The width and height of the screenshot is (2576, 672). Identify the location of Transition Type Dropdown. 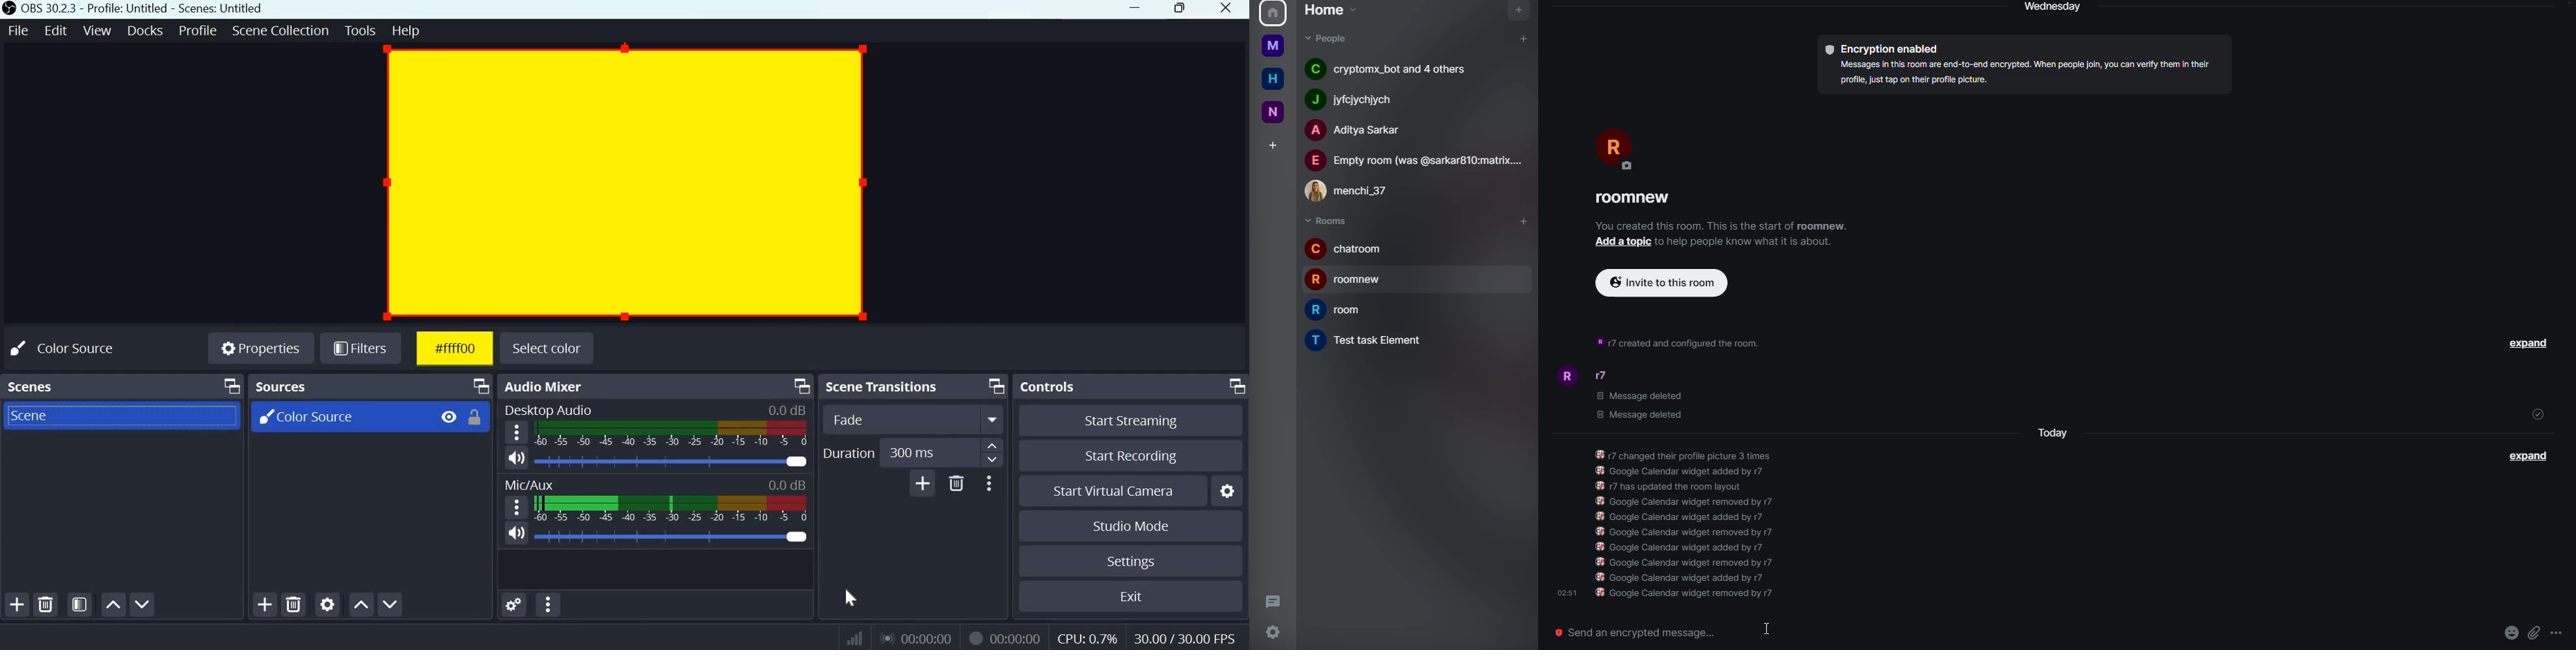
(914, 419).